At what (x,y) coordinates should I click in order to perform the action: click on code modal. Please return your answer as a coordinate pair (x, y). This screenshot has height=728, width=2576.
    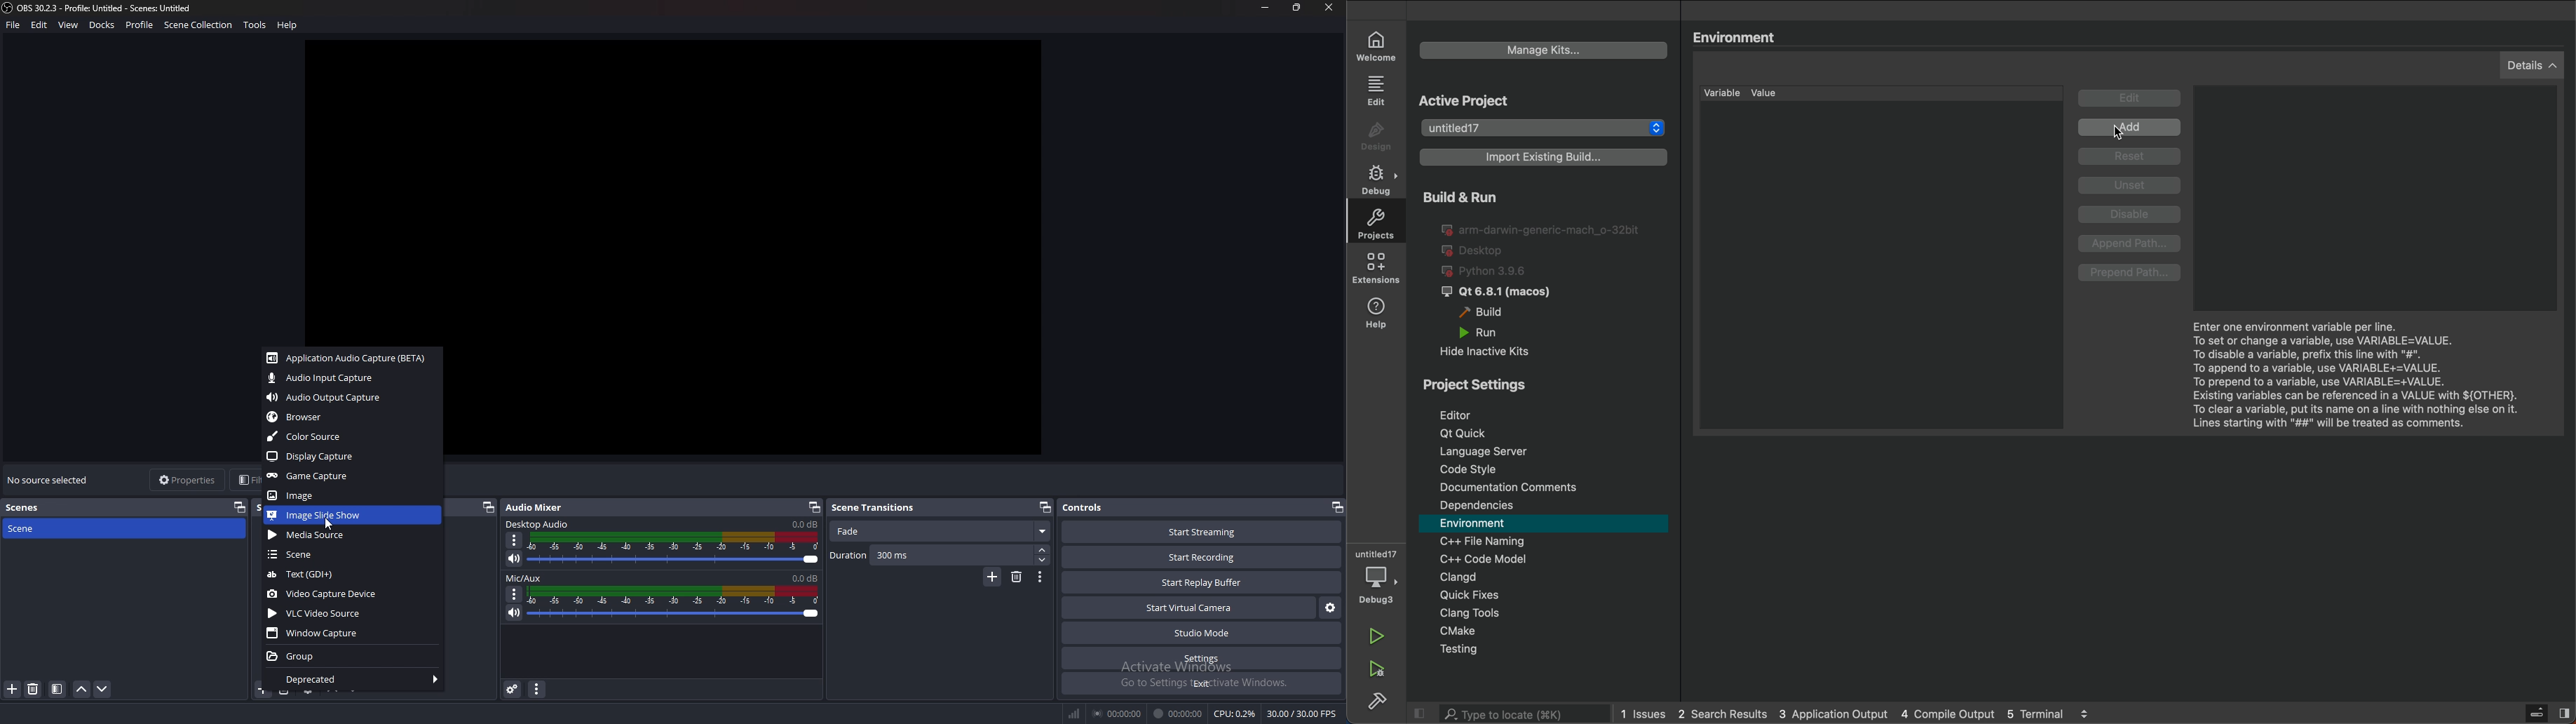
    Looking at the image, I should click on (1546, 559).